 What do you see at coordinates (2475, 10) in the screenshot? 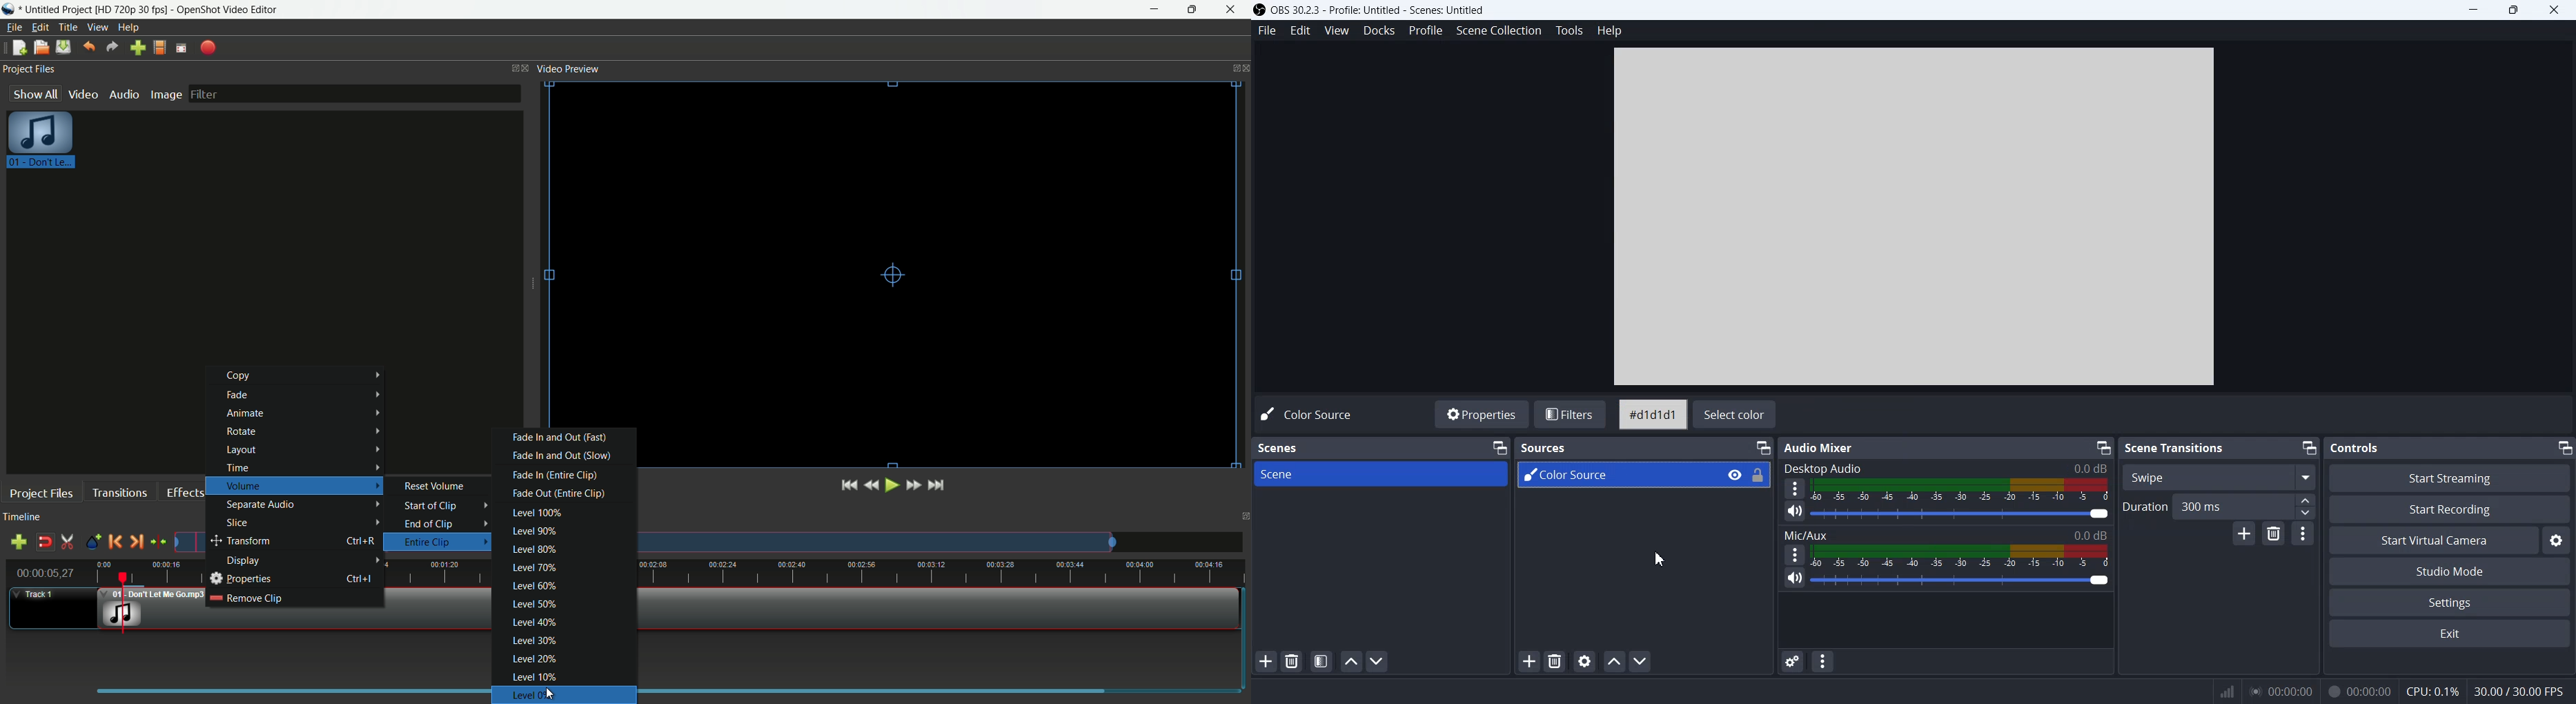
I see `Minimize` at bounding box center [2475, 10].